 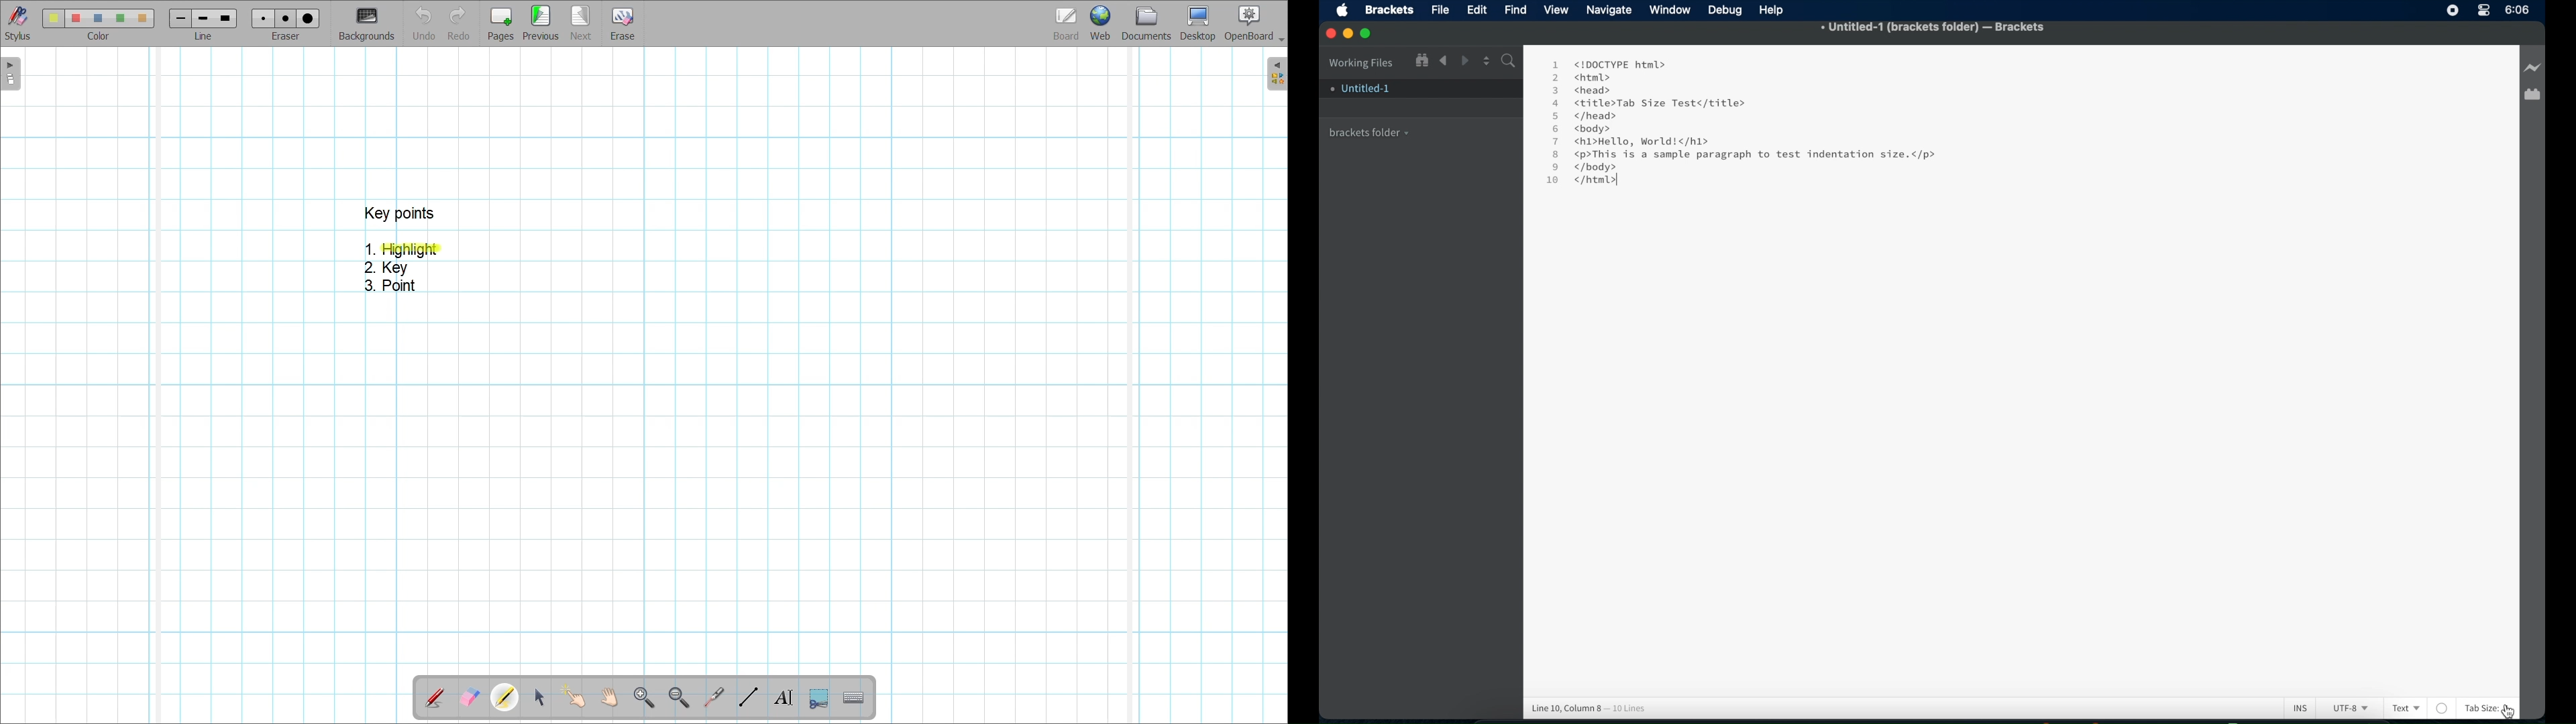 I want to click on Close, so click(x=1331, y=34).